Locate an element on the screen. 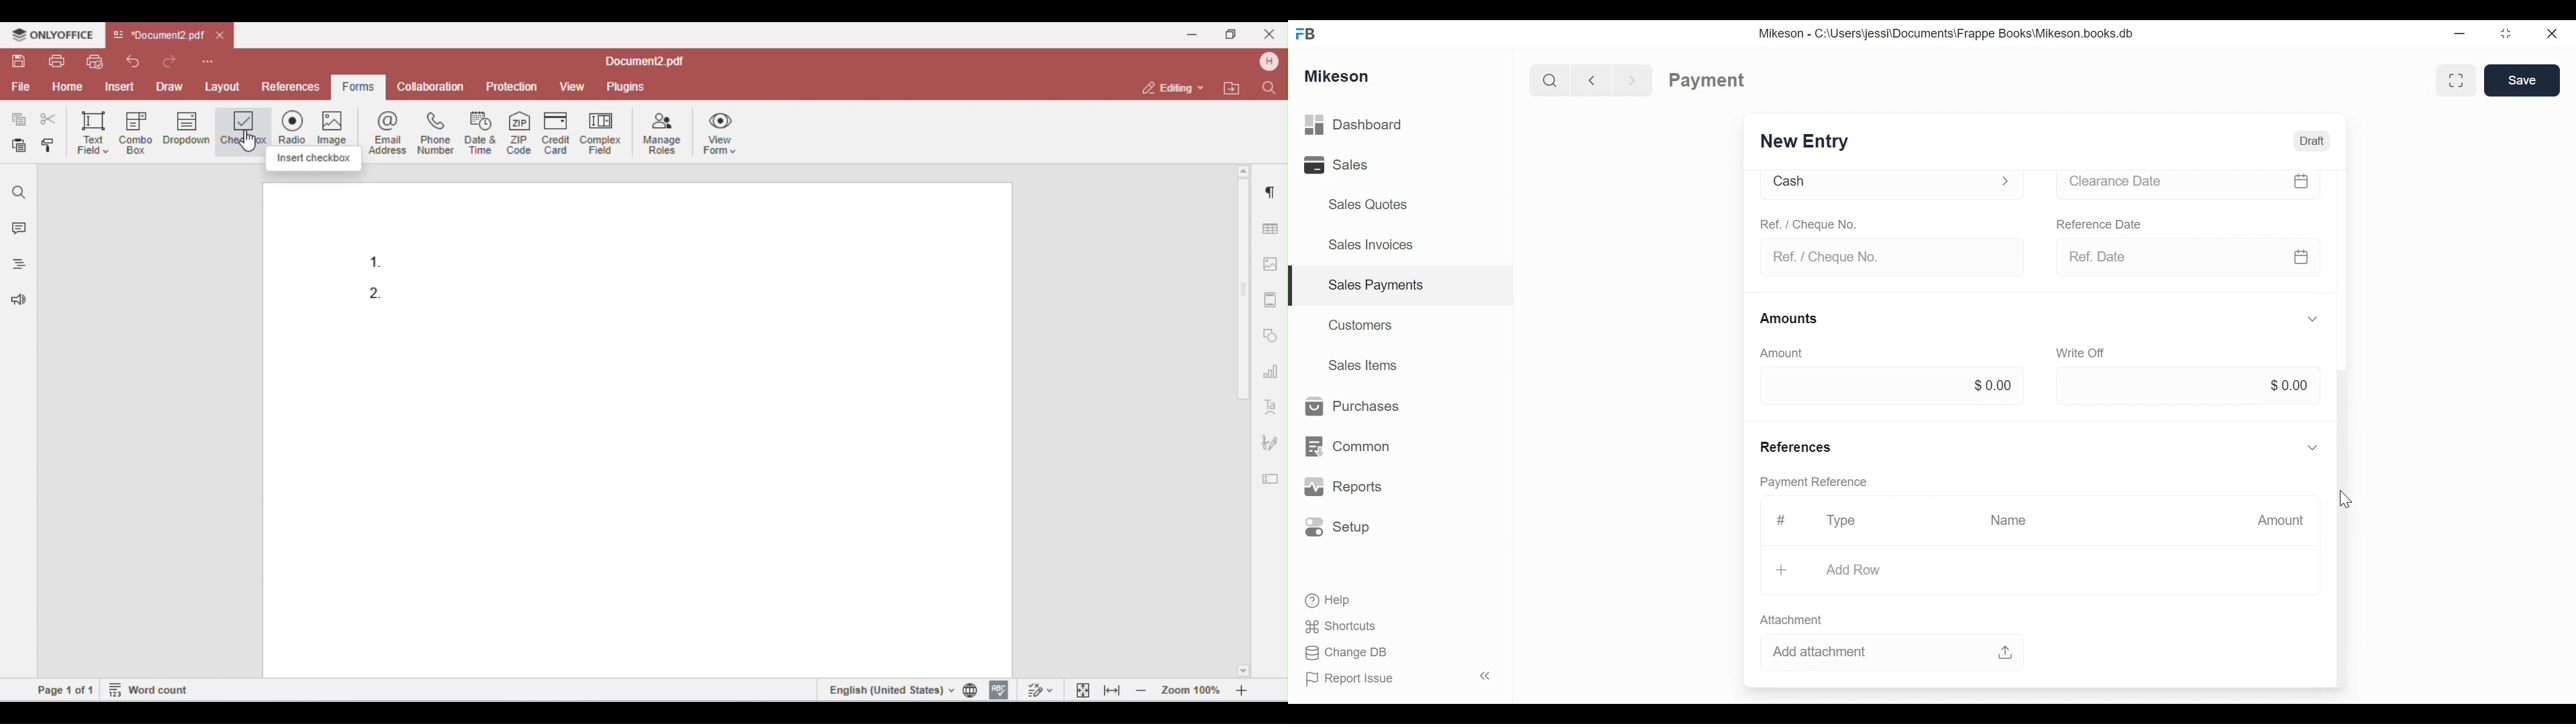  Sales payments is located at coordinates (1379, 284).